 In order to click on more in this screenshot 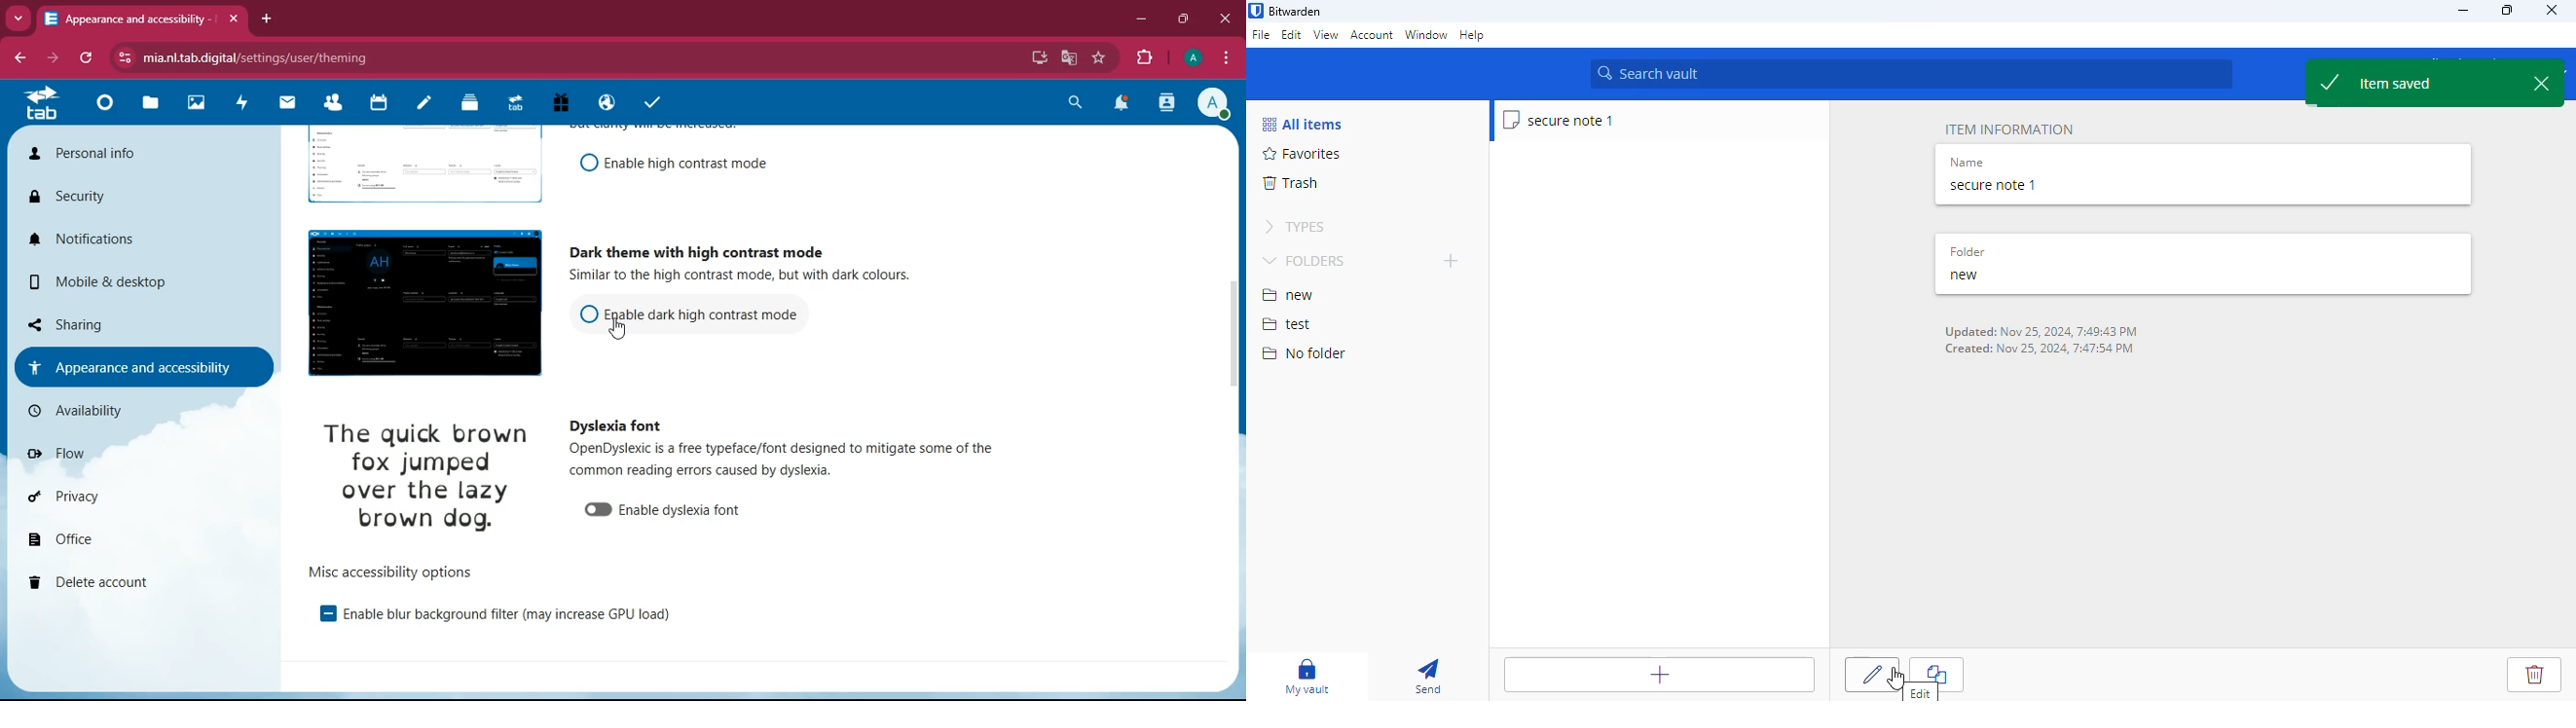, I will do `click(17, 19)`.